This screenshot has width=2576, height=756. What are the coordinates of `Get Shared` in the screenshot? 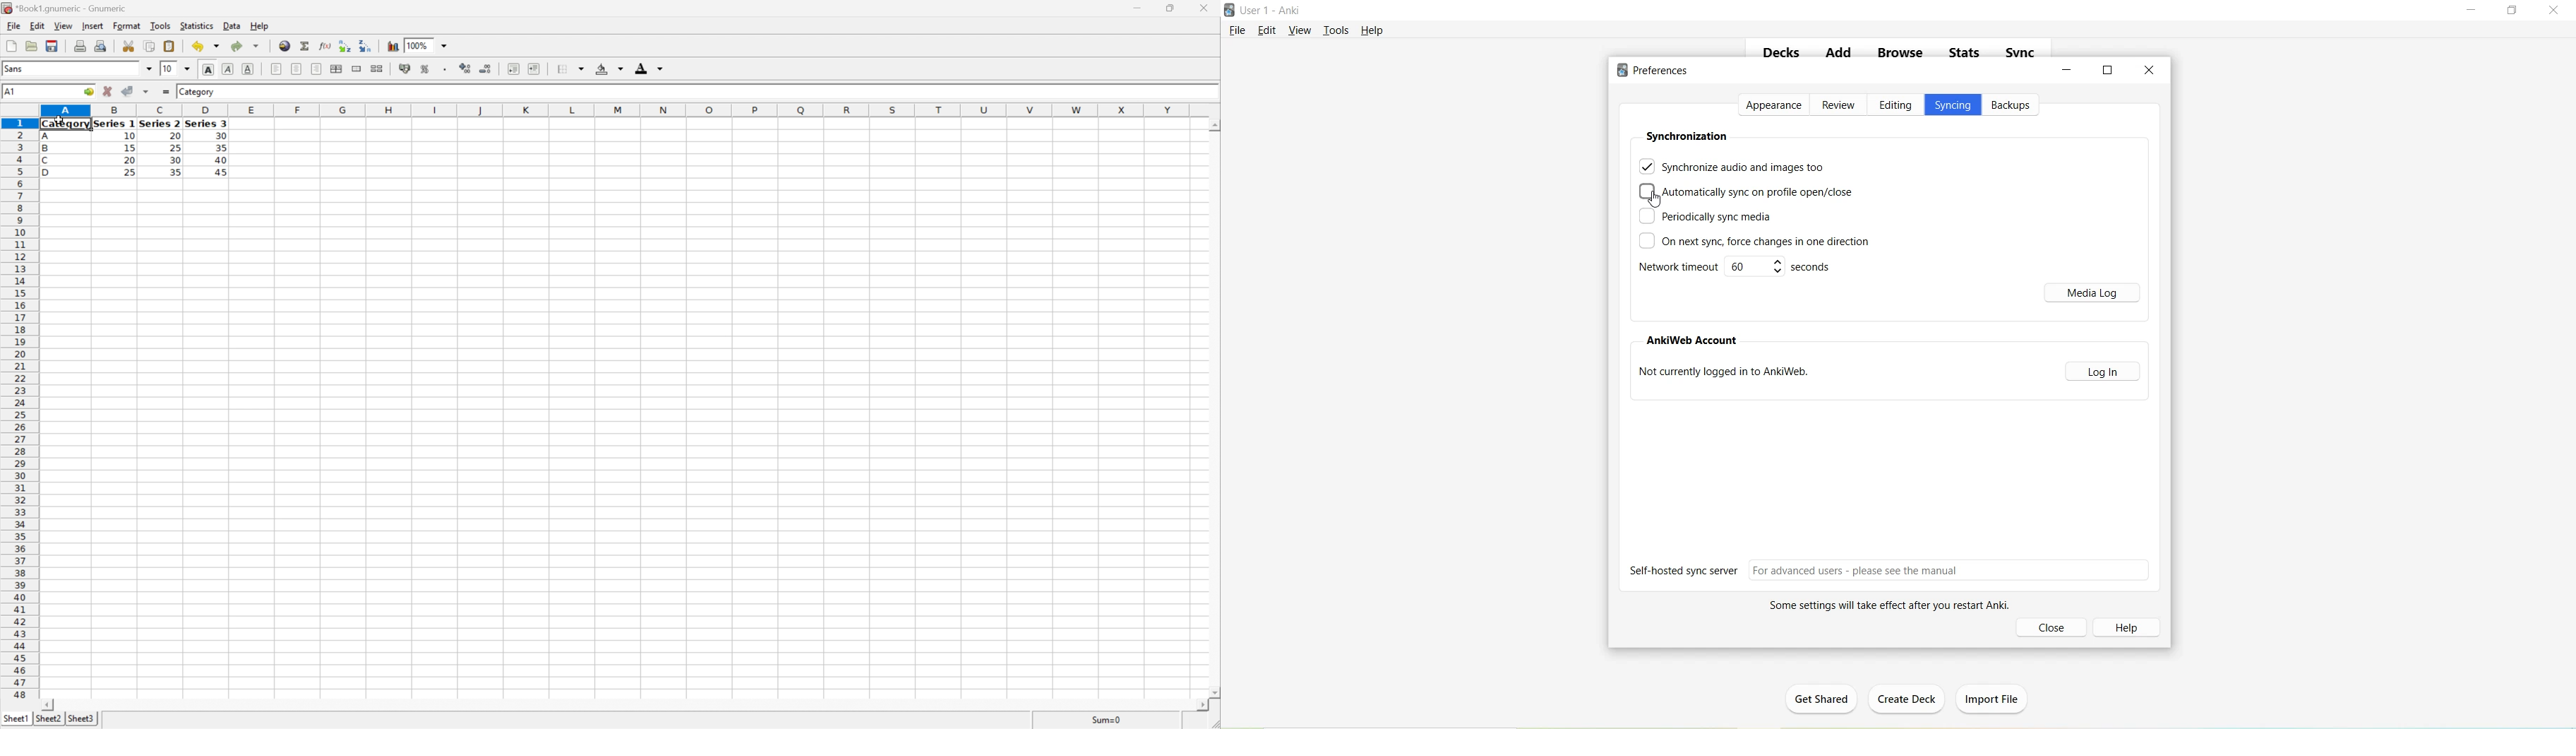 It's located at (1827, 701).